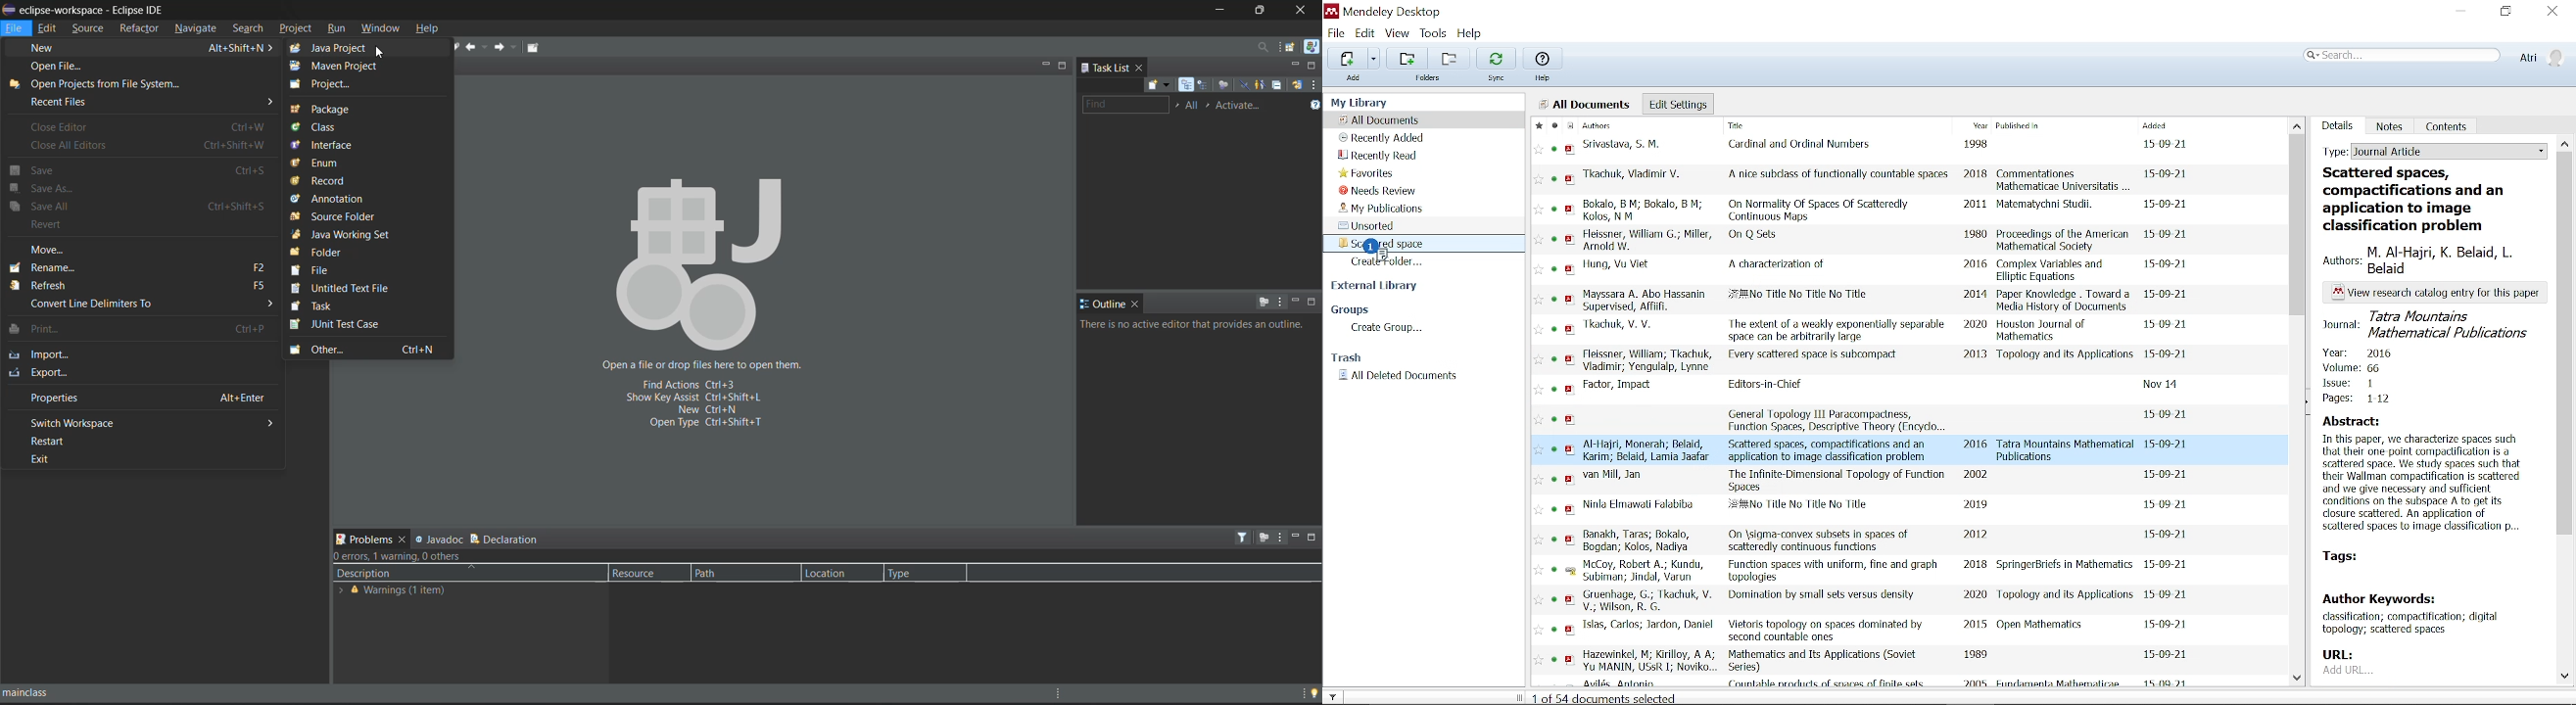  I want to click on edit, so click(48, 28).